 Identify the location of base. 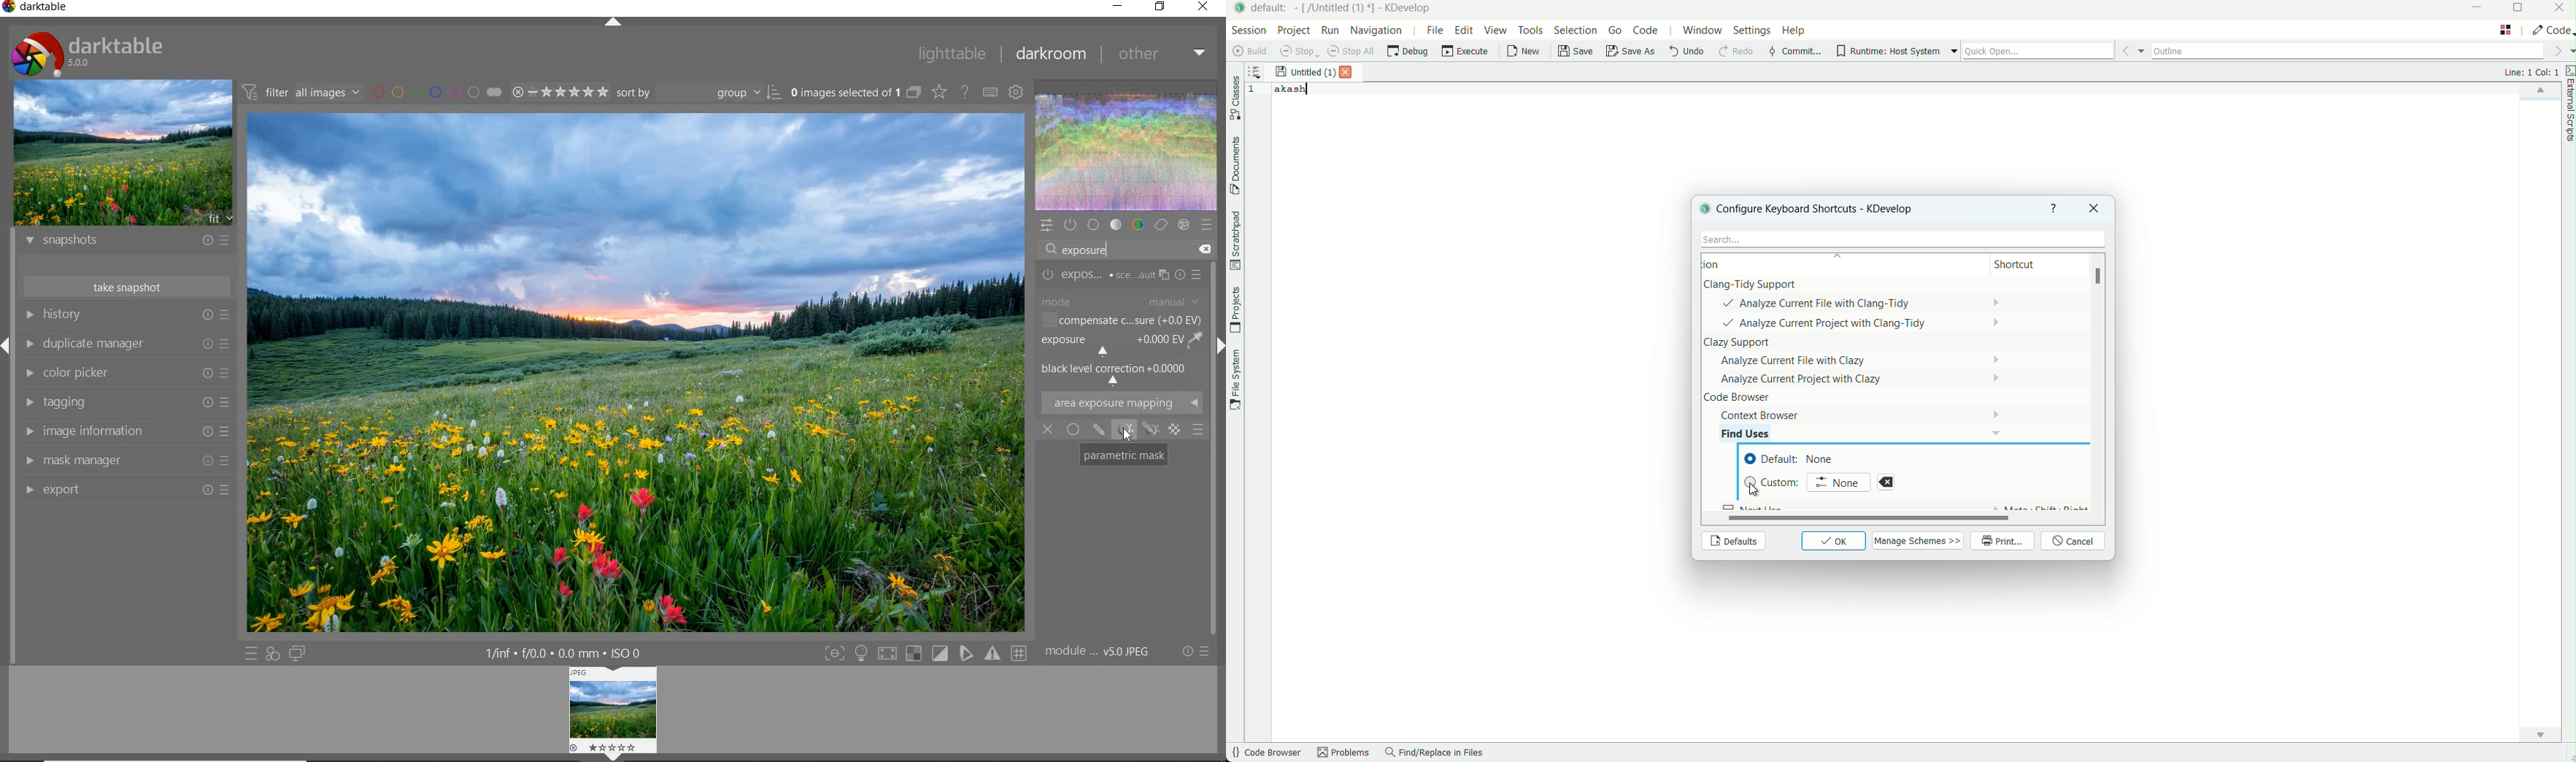
(1095, 225).